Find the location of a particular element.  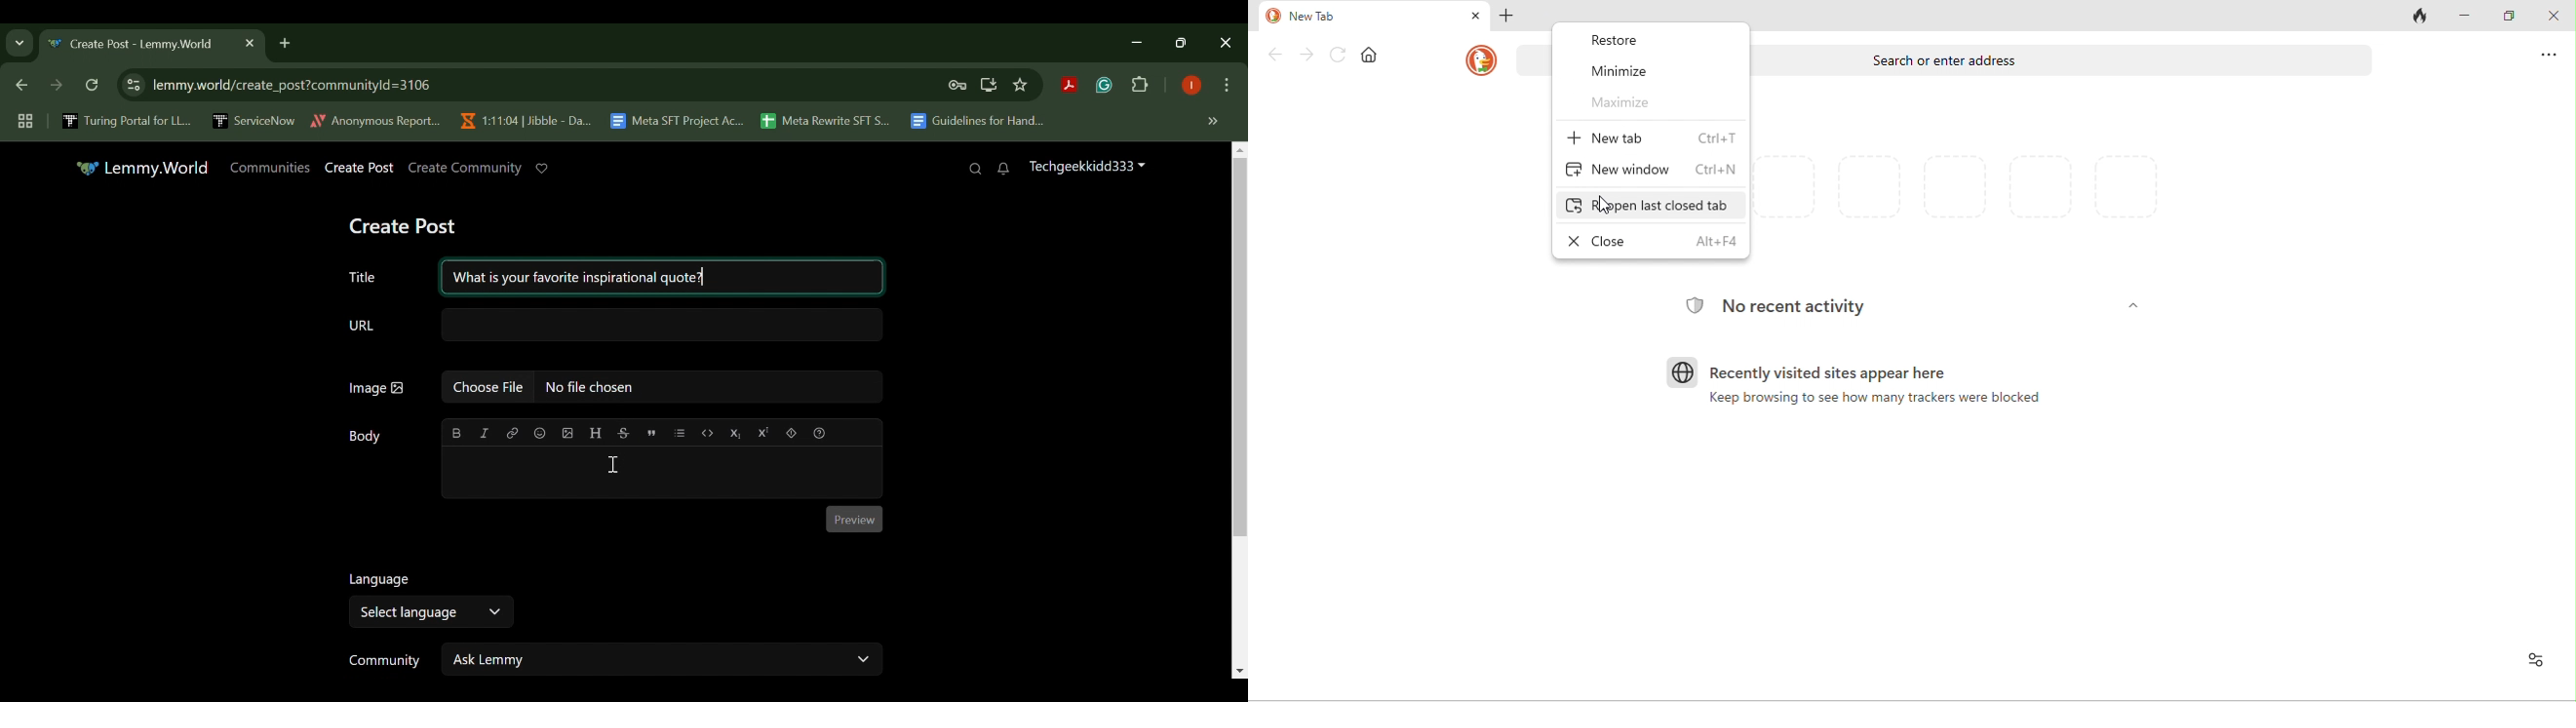

restore is located at coordinates (1621, 41).